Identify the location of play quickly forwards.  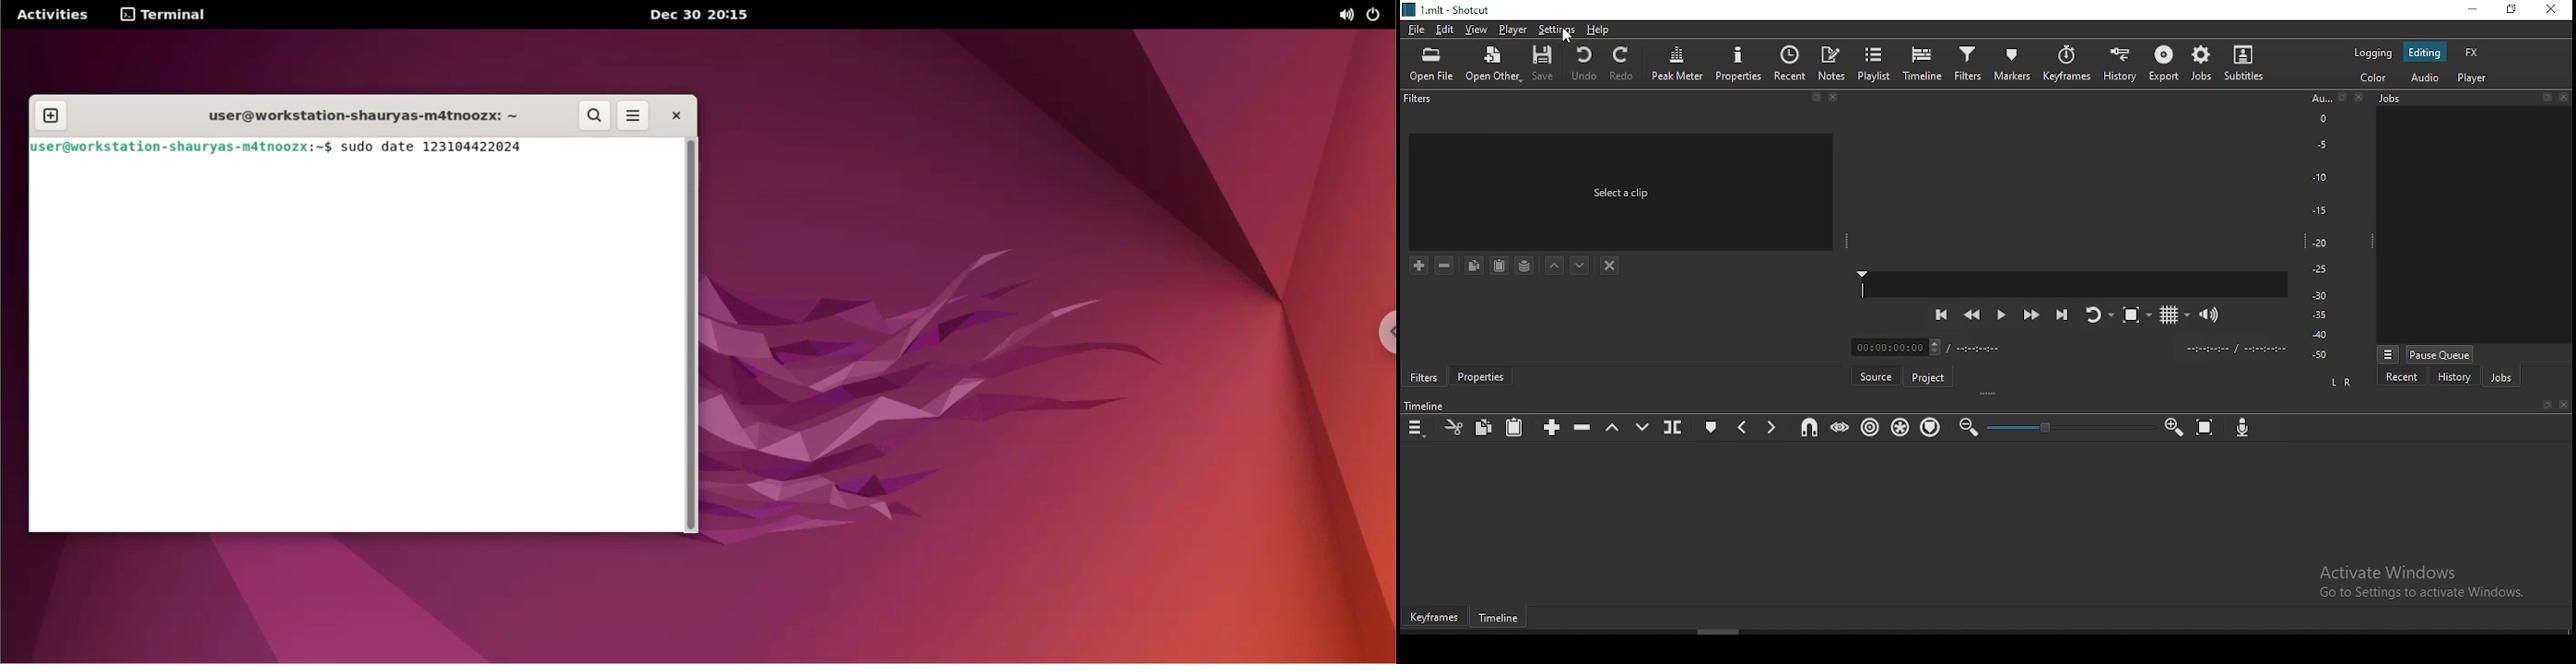
(2033, 315).